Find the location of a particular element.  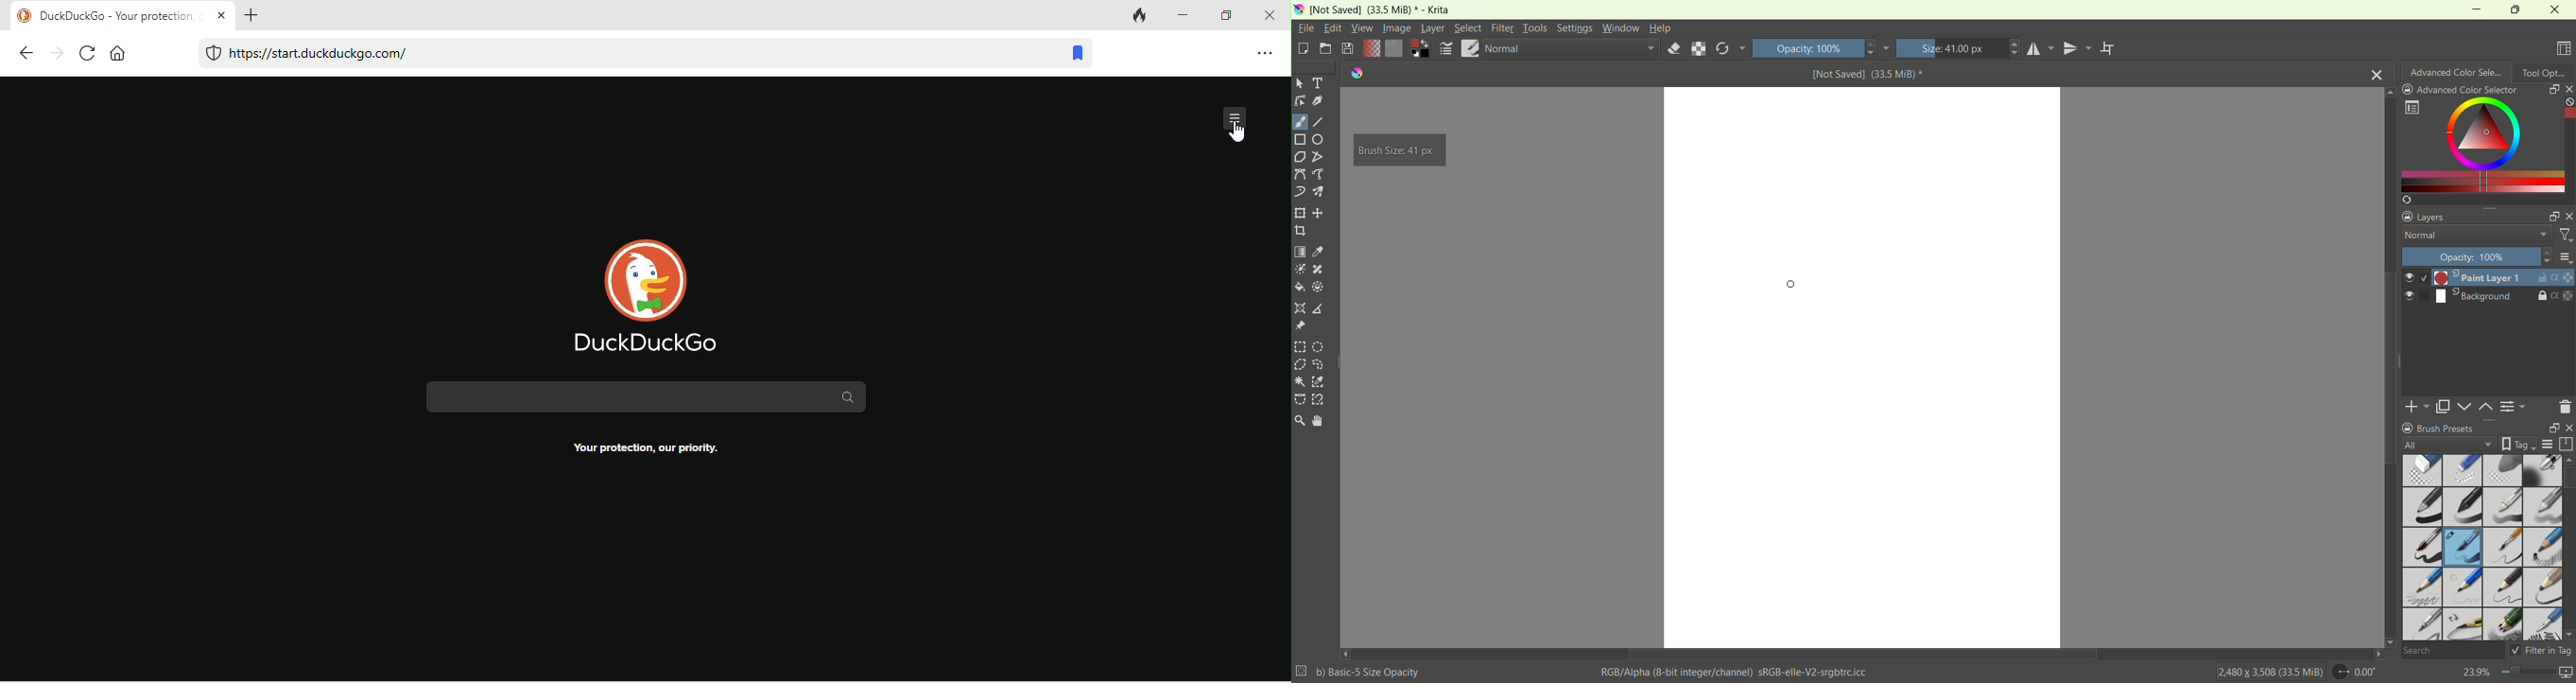

bezier curve is located at coordinates (1301, 175).